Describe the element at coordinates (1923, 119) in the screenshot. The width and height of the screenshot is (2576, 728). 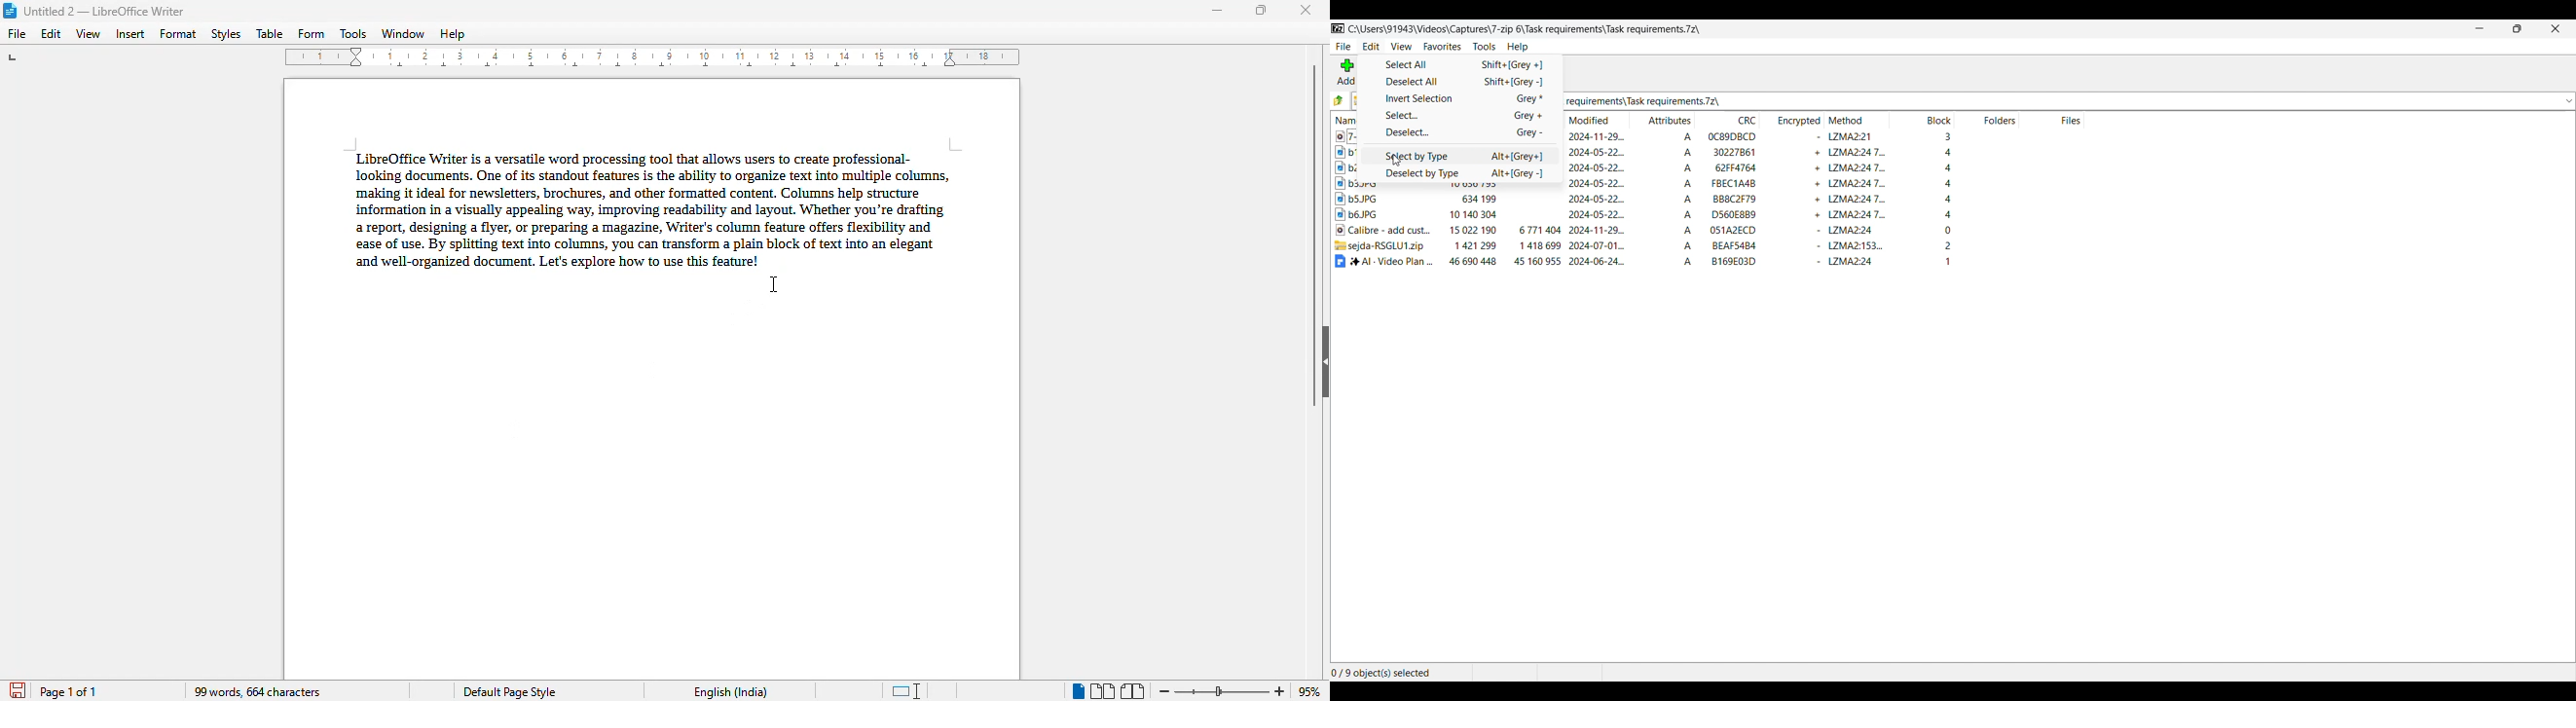
I see `Block column` at that location.